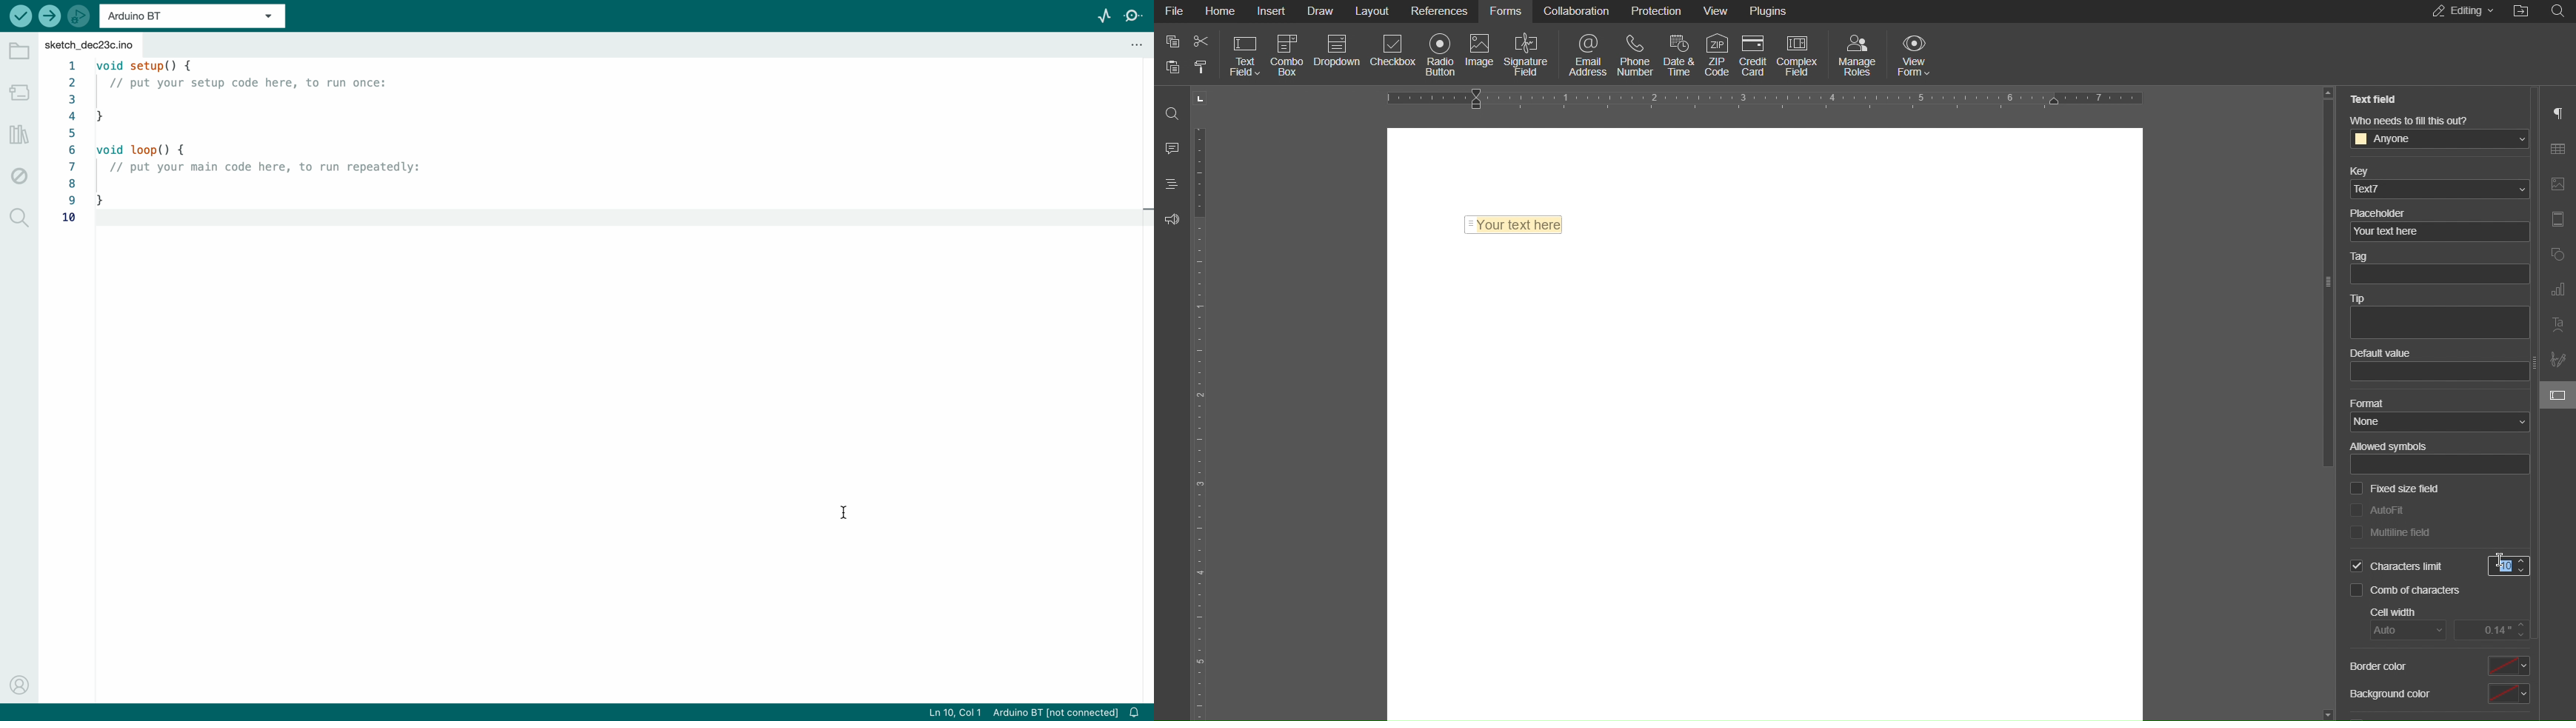  I want to click on Plugins, so click(1774, 10).